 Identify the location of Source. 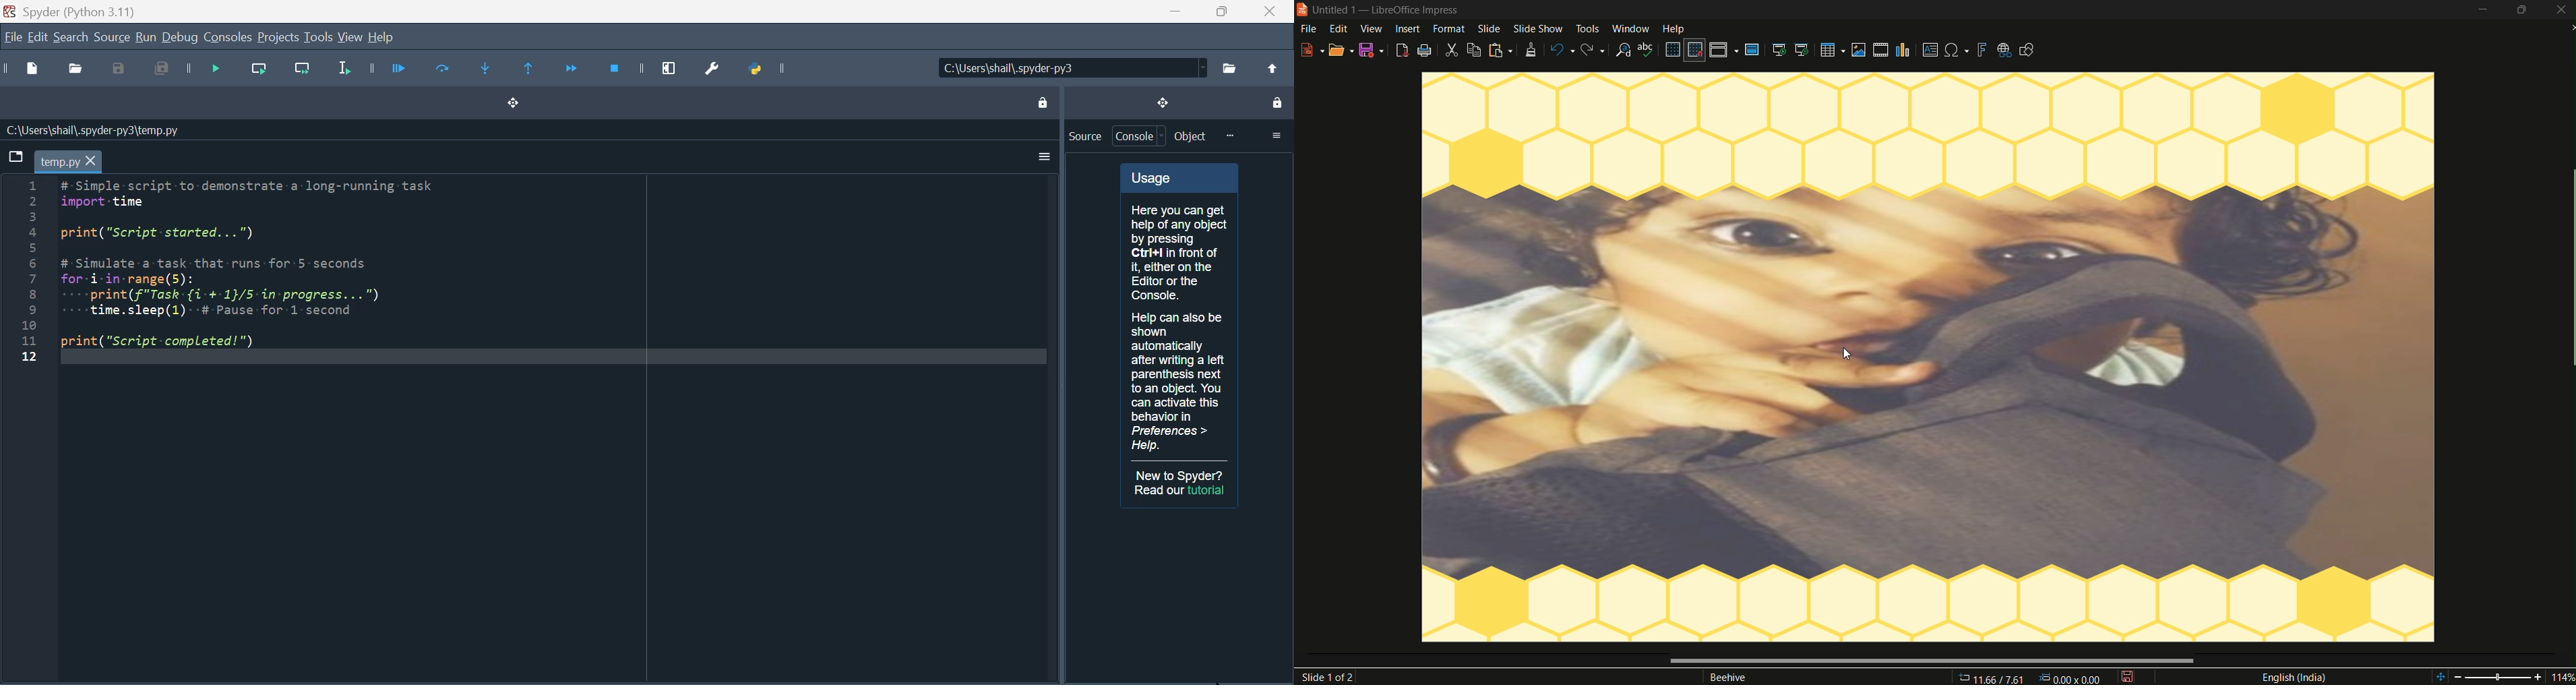
(1084, 136).